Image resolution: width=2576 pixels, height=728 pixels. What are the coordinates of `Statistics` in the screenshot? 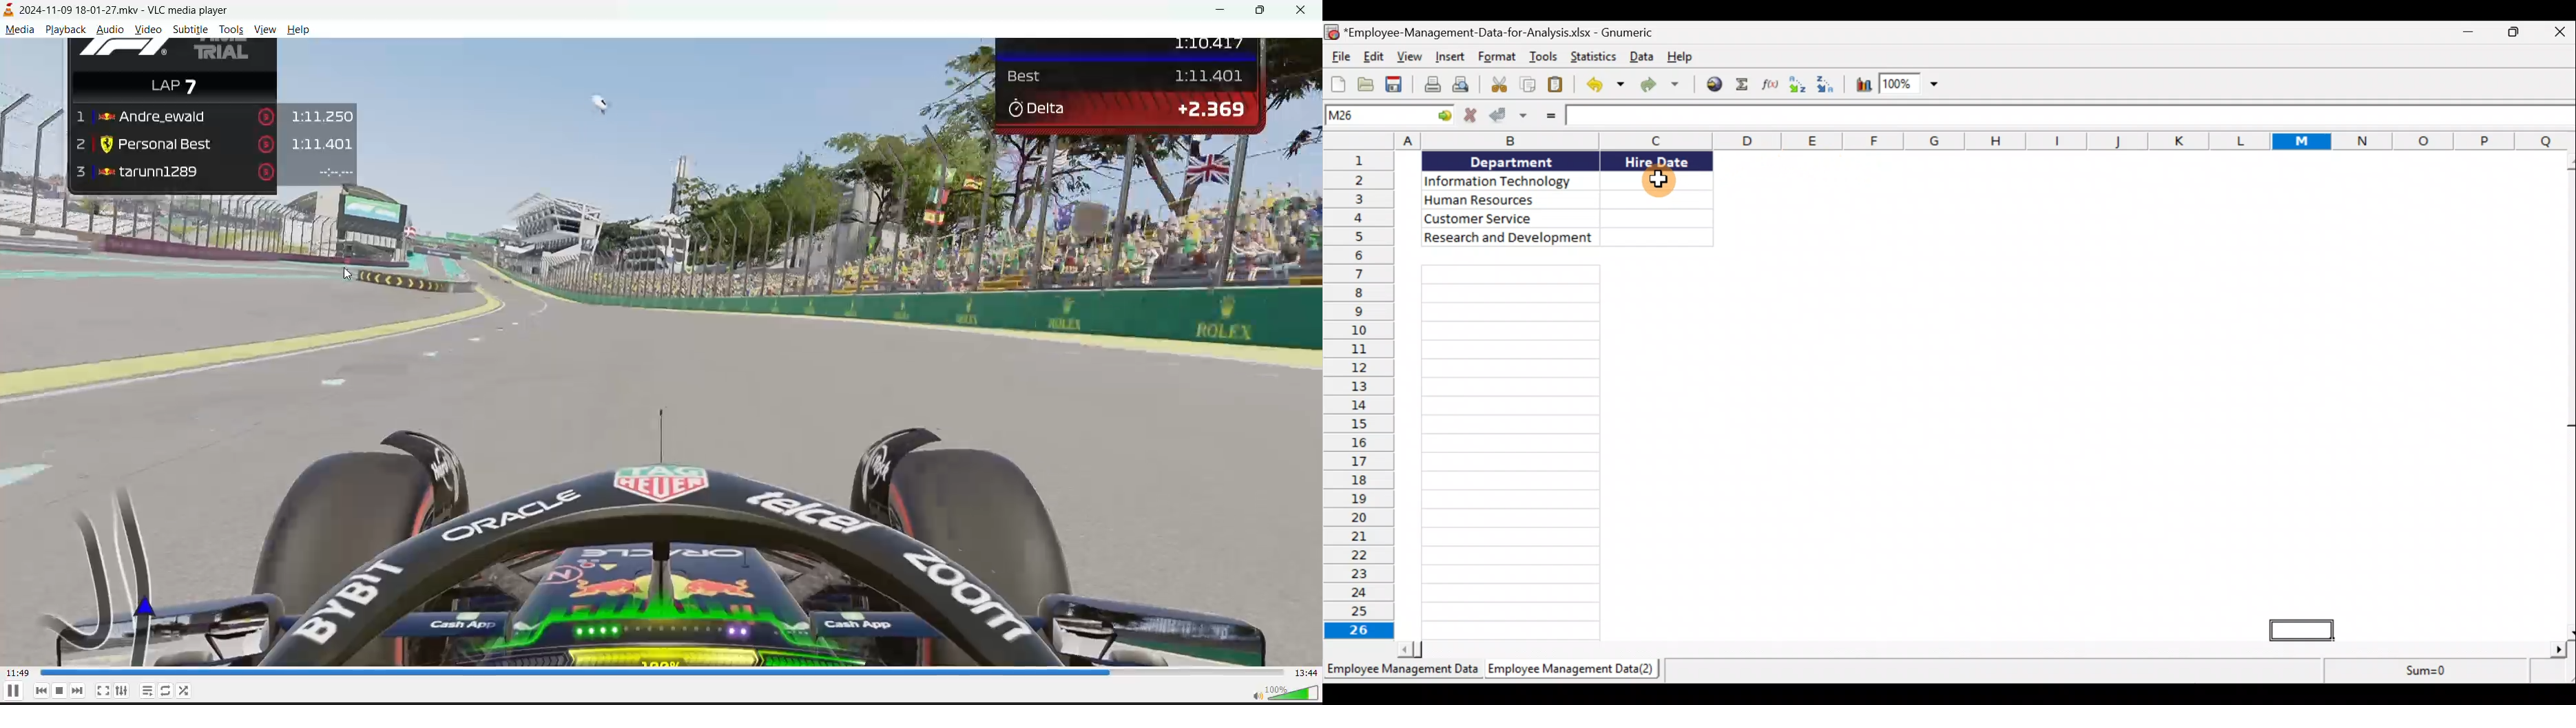 It's located at (1592, 56).